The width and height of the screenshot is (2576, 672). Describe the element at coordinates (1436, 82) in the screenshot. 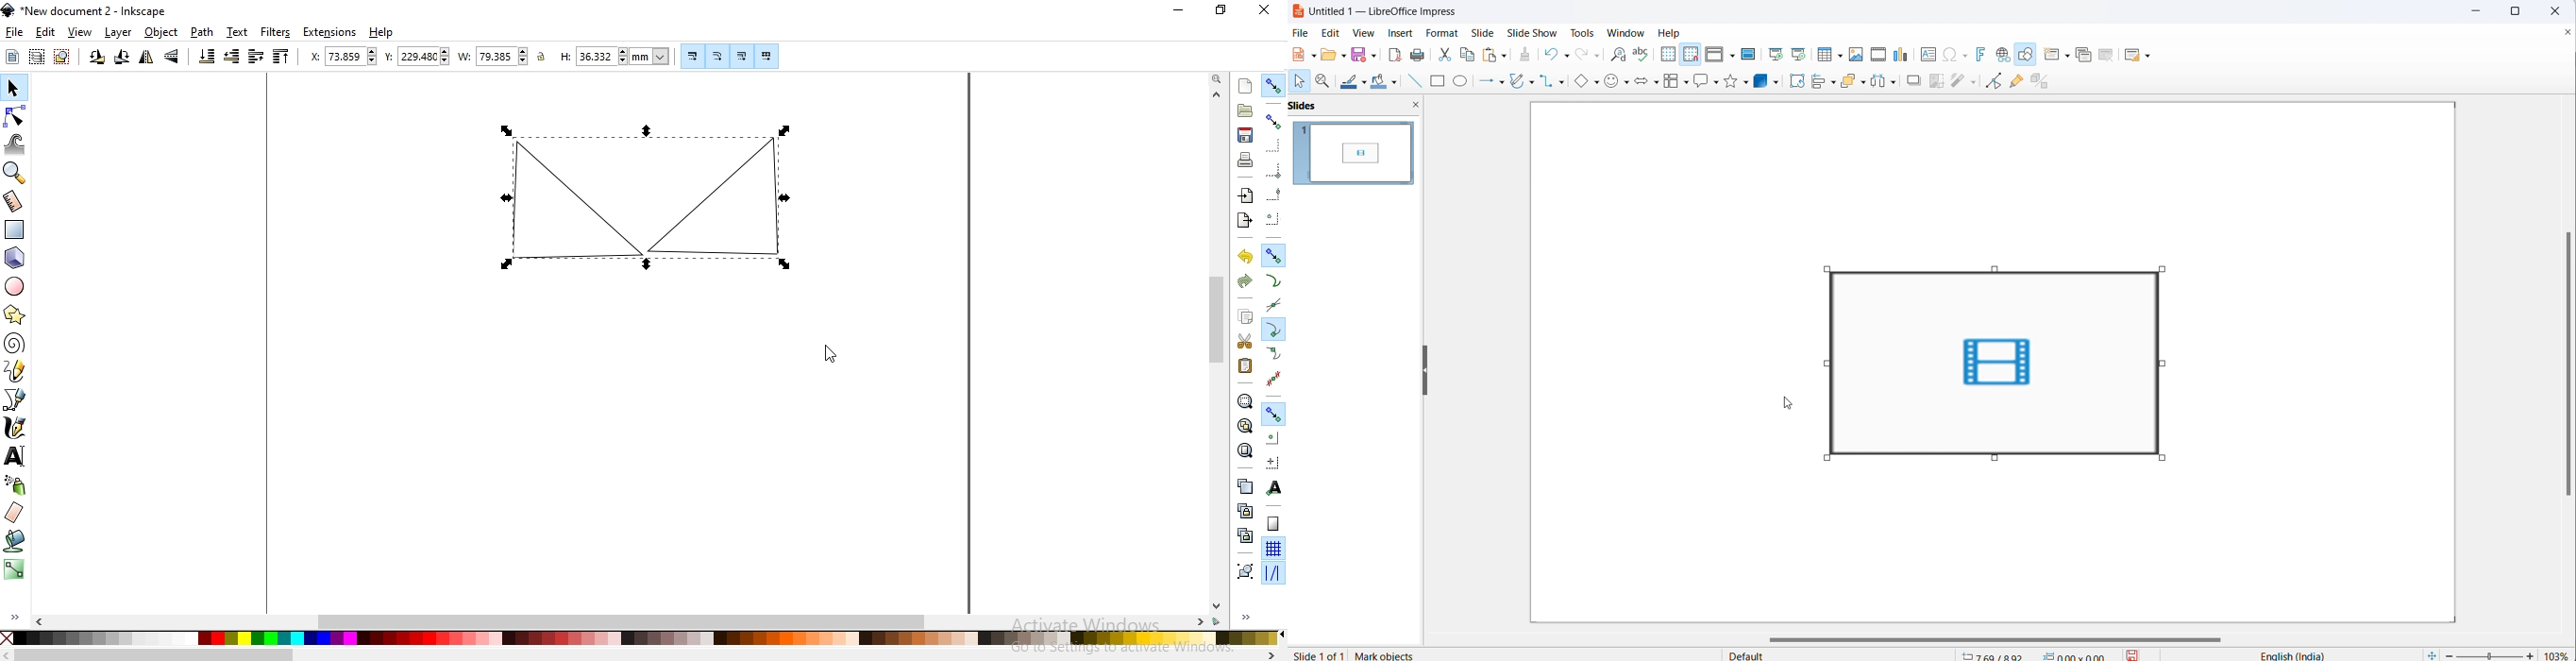

I see `rectangle` at that location.